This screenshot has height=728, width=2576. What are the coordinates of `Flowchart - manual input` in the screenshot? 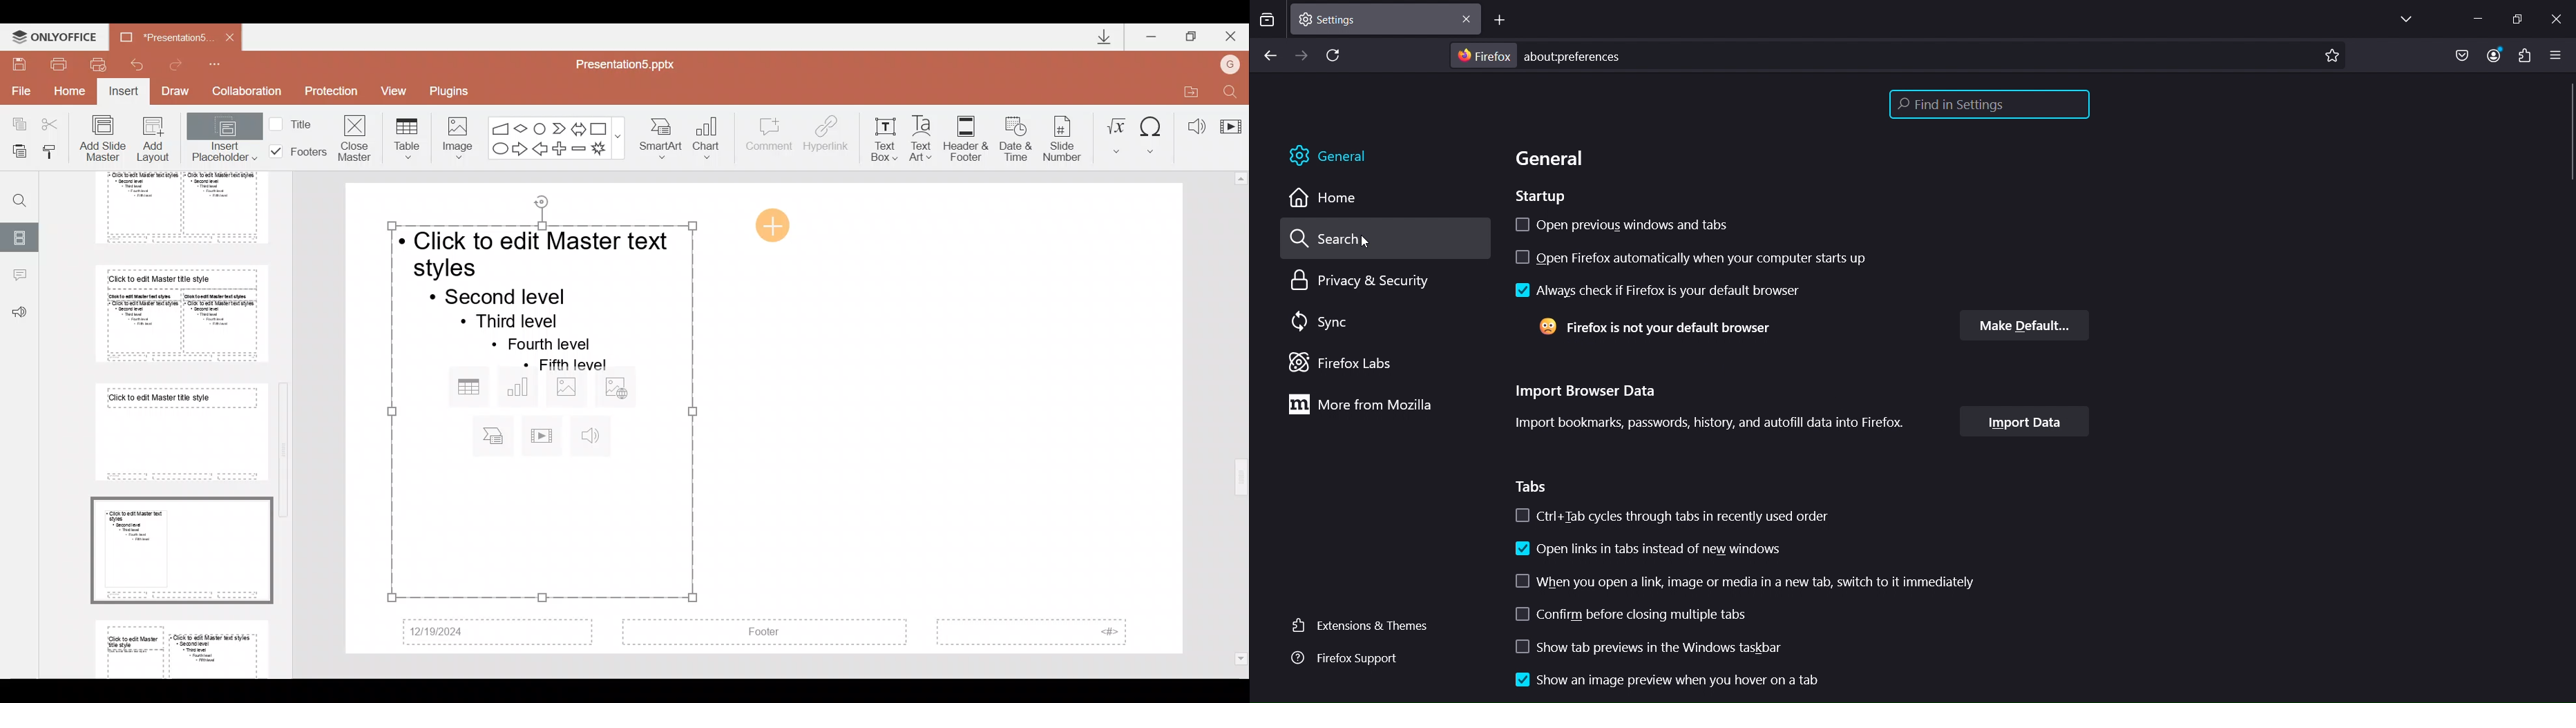 It's located at (500, 126).